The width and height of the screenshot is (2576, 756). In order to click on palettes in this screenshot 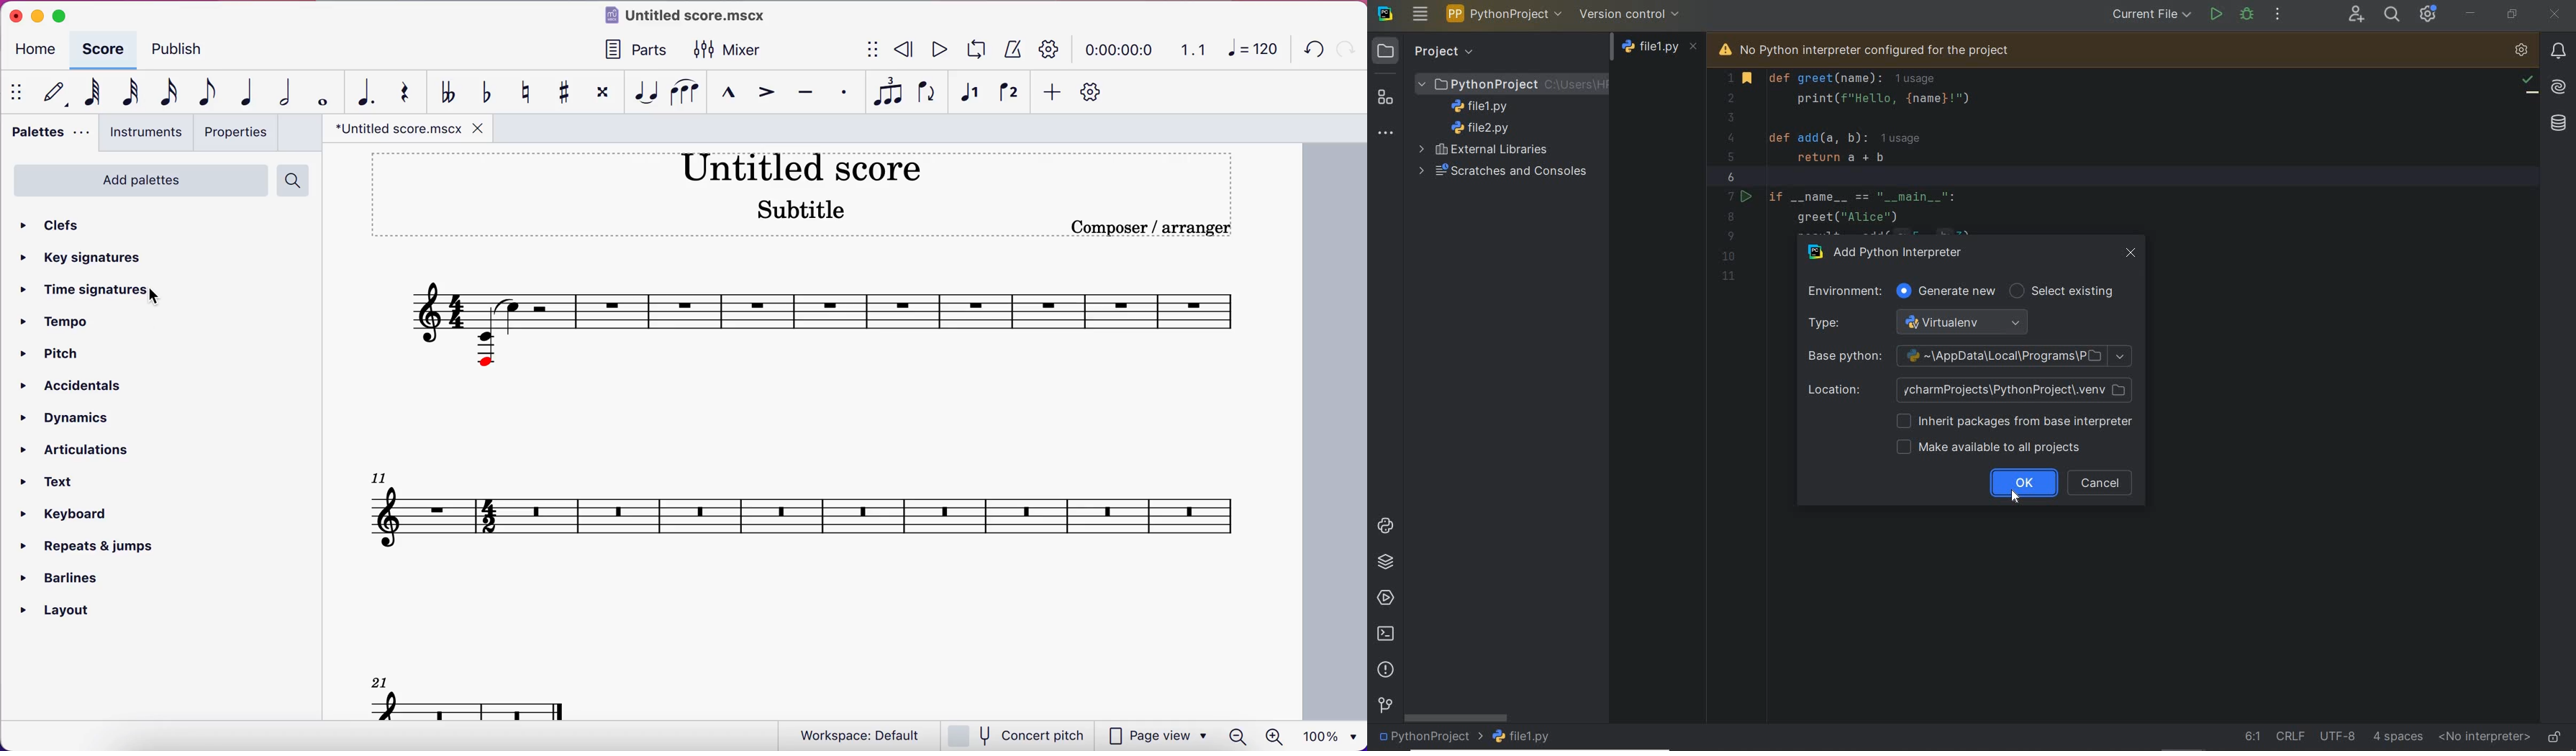, I will do `click(47, 135)`.